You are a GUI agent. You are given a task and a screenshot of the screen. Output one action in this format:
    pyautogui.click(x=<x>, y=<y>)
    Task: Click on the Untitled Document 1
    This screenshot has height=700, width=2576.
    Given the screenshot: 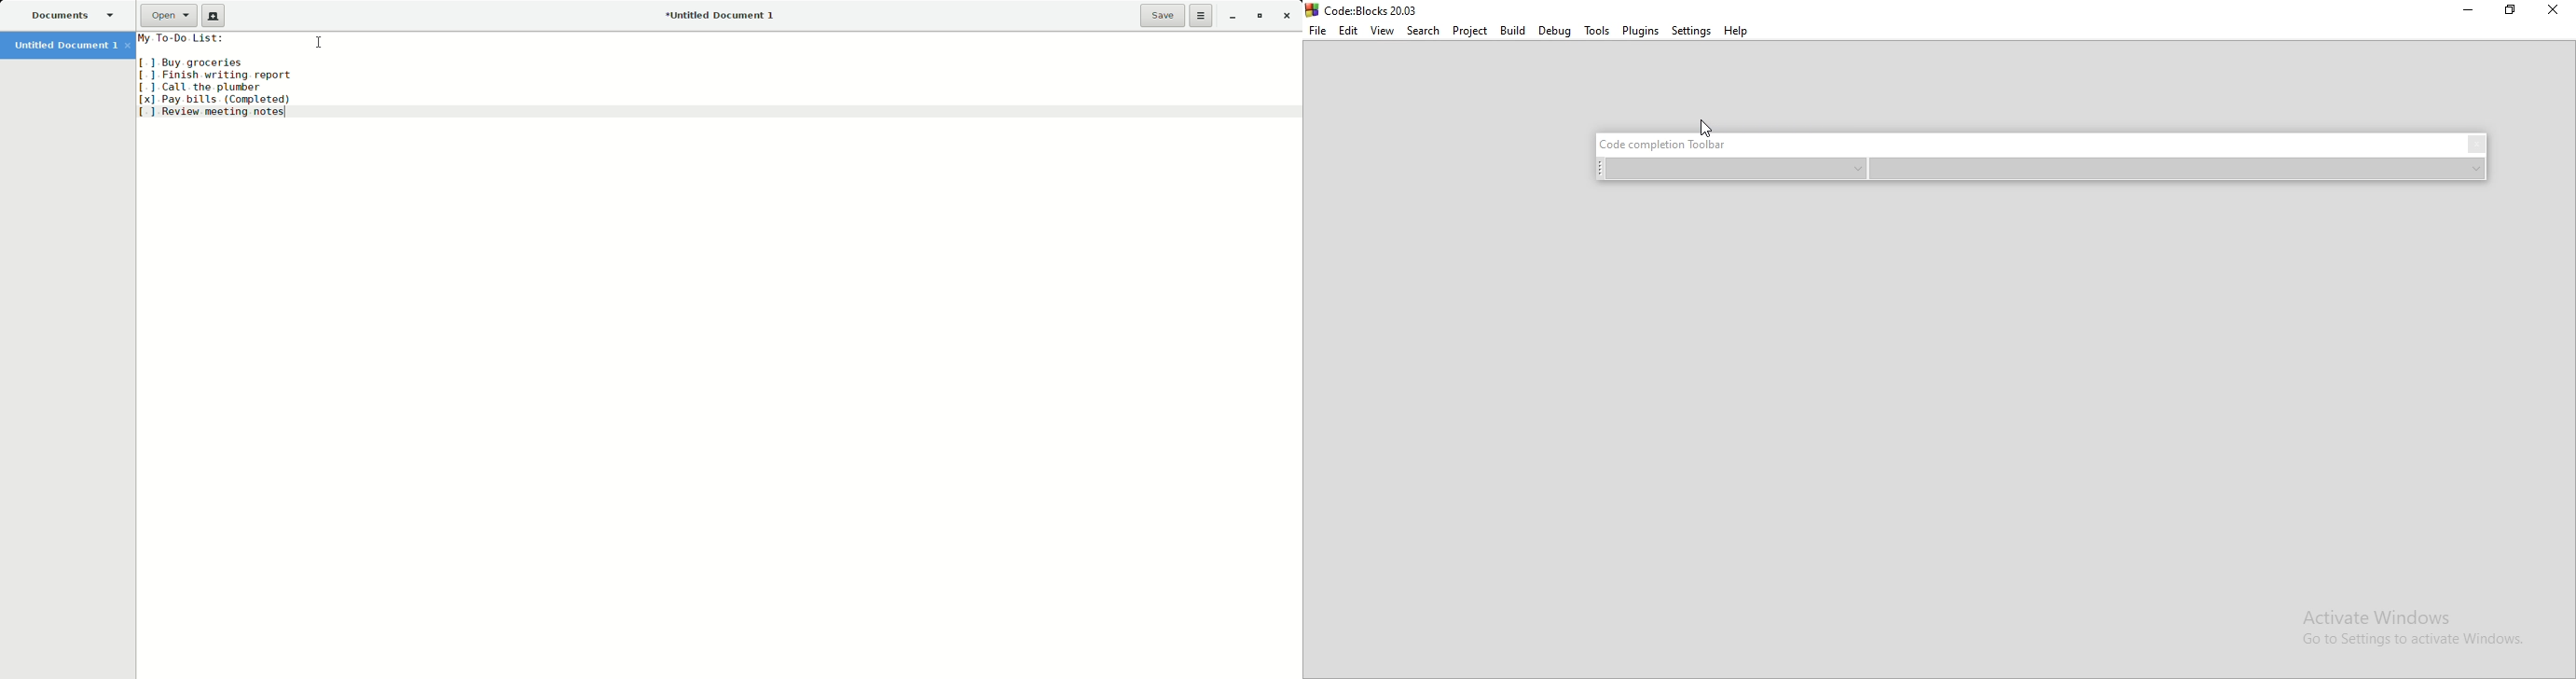 What is the action you would take?
    pyautogui.click(x=65, y=45)
    